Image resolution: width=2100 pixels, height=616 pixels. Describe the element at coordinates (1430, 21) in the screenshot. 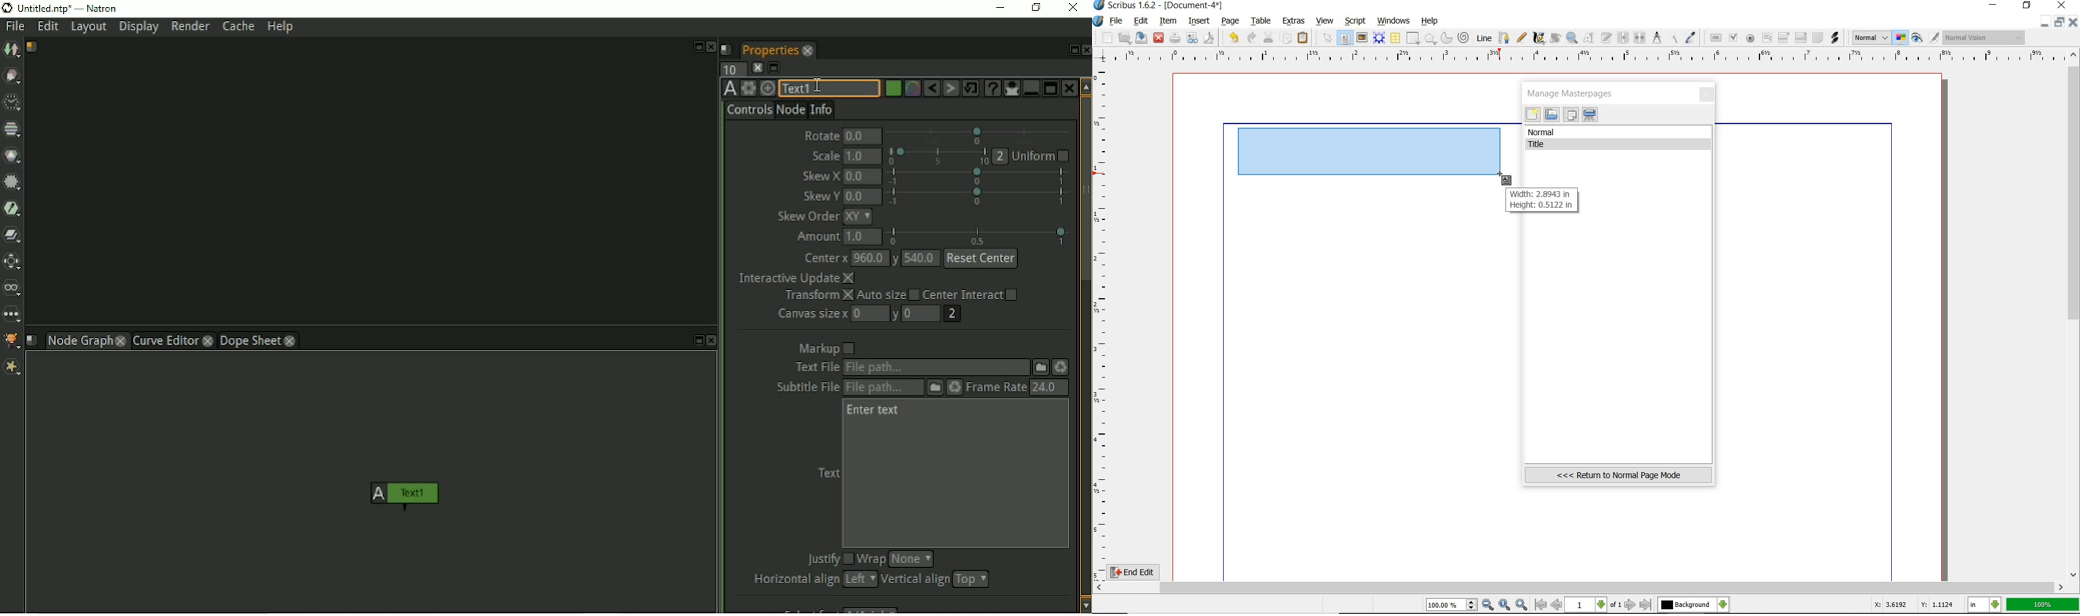

I see `help` at that location.